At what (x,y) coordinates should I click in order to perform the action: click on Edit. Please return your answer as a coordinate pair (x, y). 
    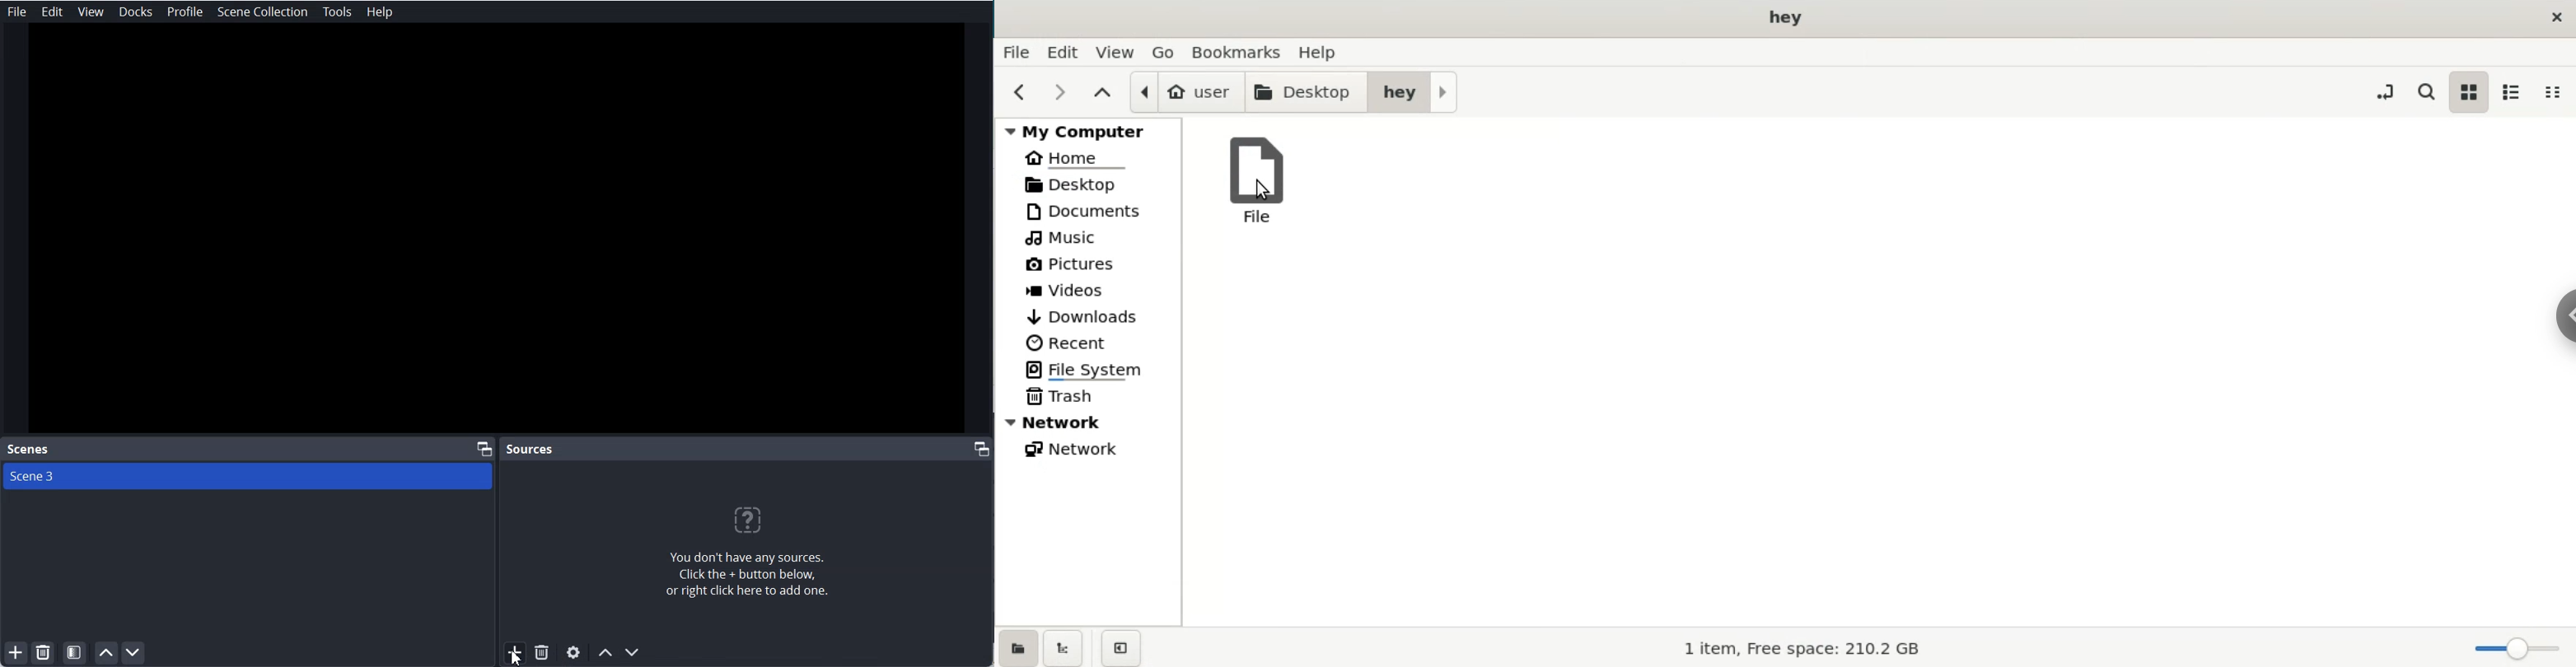
    Looking at the image, I should click on (53, 12).